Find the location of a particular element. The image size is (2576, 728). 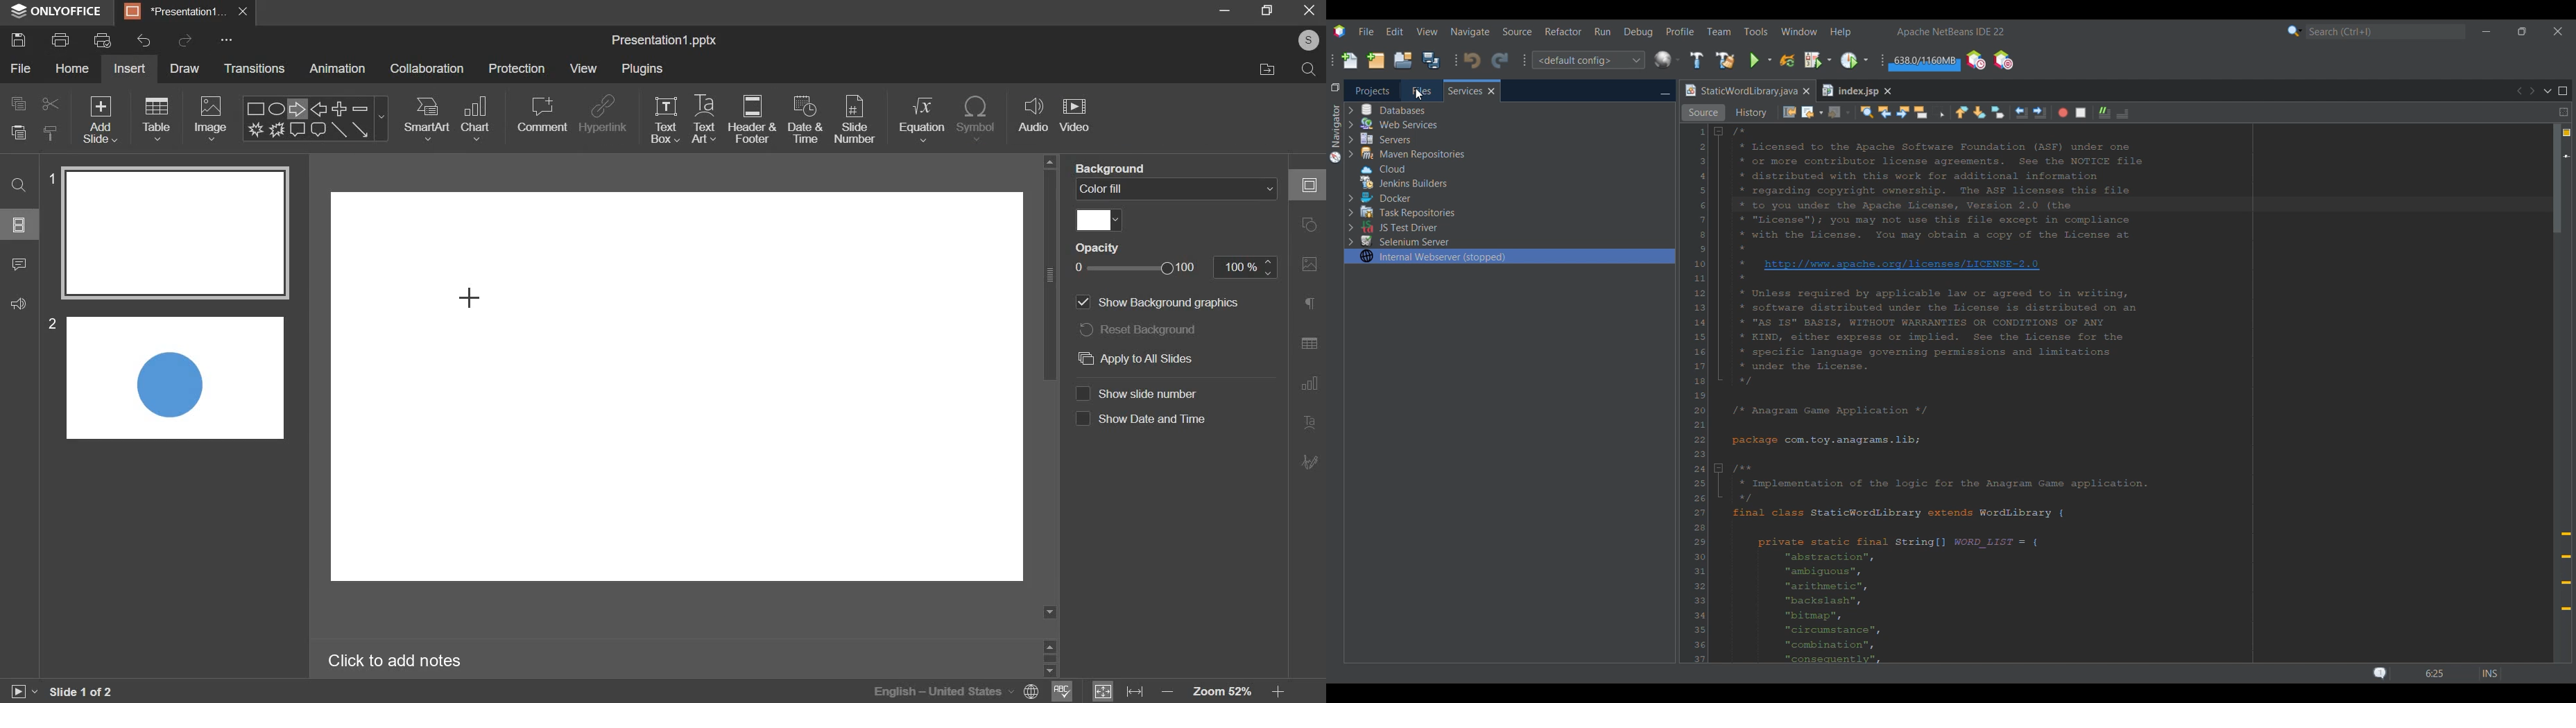

Profile the IDE is located at coordinates (1976, 61).